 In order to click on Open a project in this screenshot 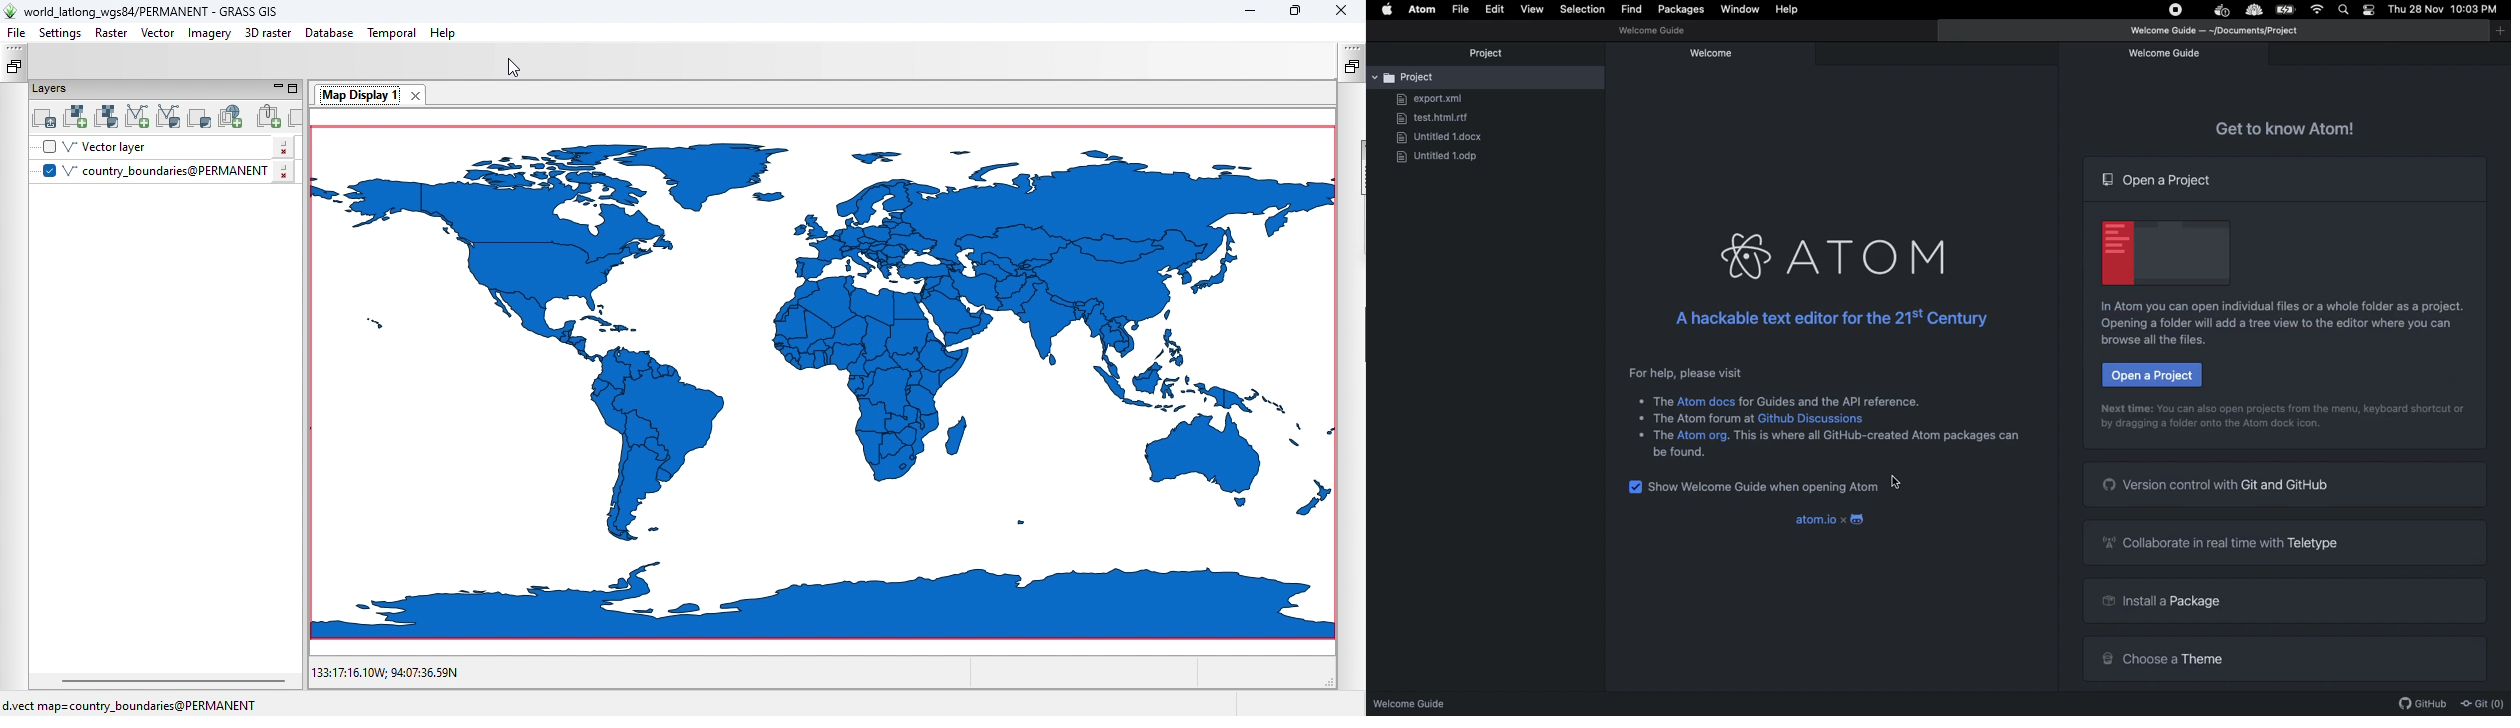, I will do `click(2150, 376)`.